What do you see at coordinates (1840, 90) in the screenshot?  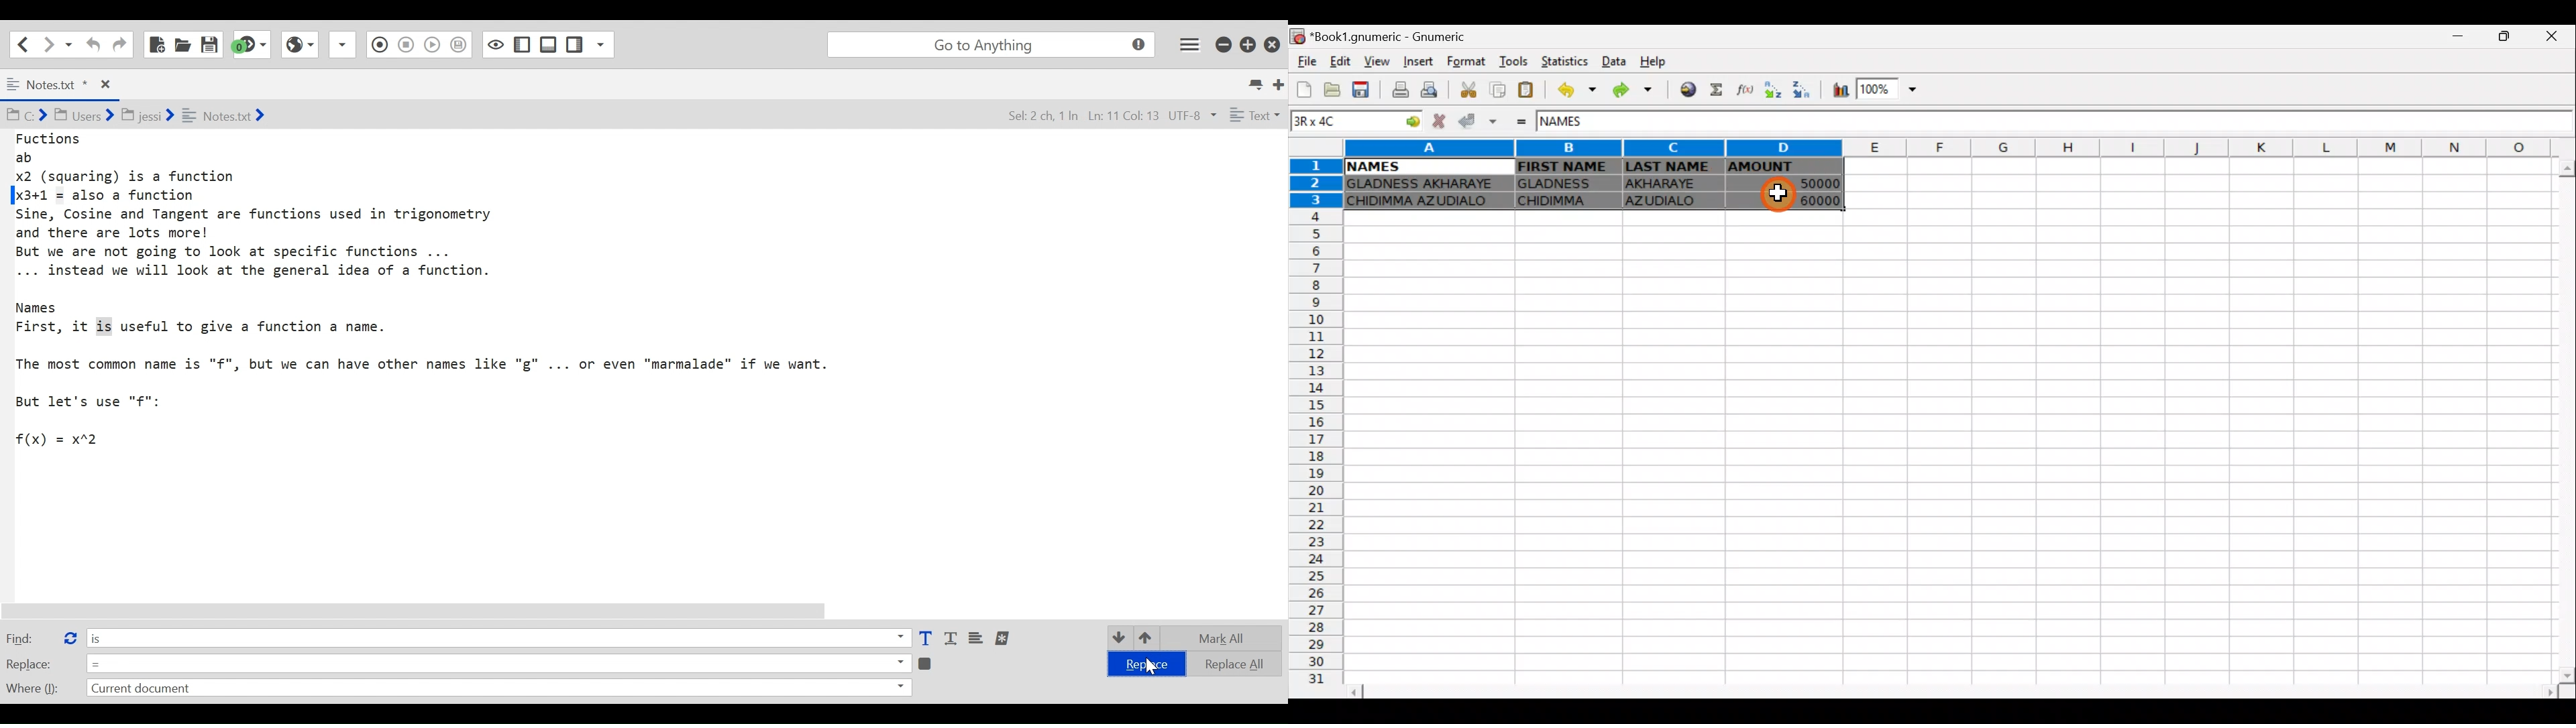 I see `Insert chart` at bounding box center [1840, 90].